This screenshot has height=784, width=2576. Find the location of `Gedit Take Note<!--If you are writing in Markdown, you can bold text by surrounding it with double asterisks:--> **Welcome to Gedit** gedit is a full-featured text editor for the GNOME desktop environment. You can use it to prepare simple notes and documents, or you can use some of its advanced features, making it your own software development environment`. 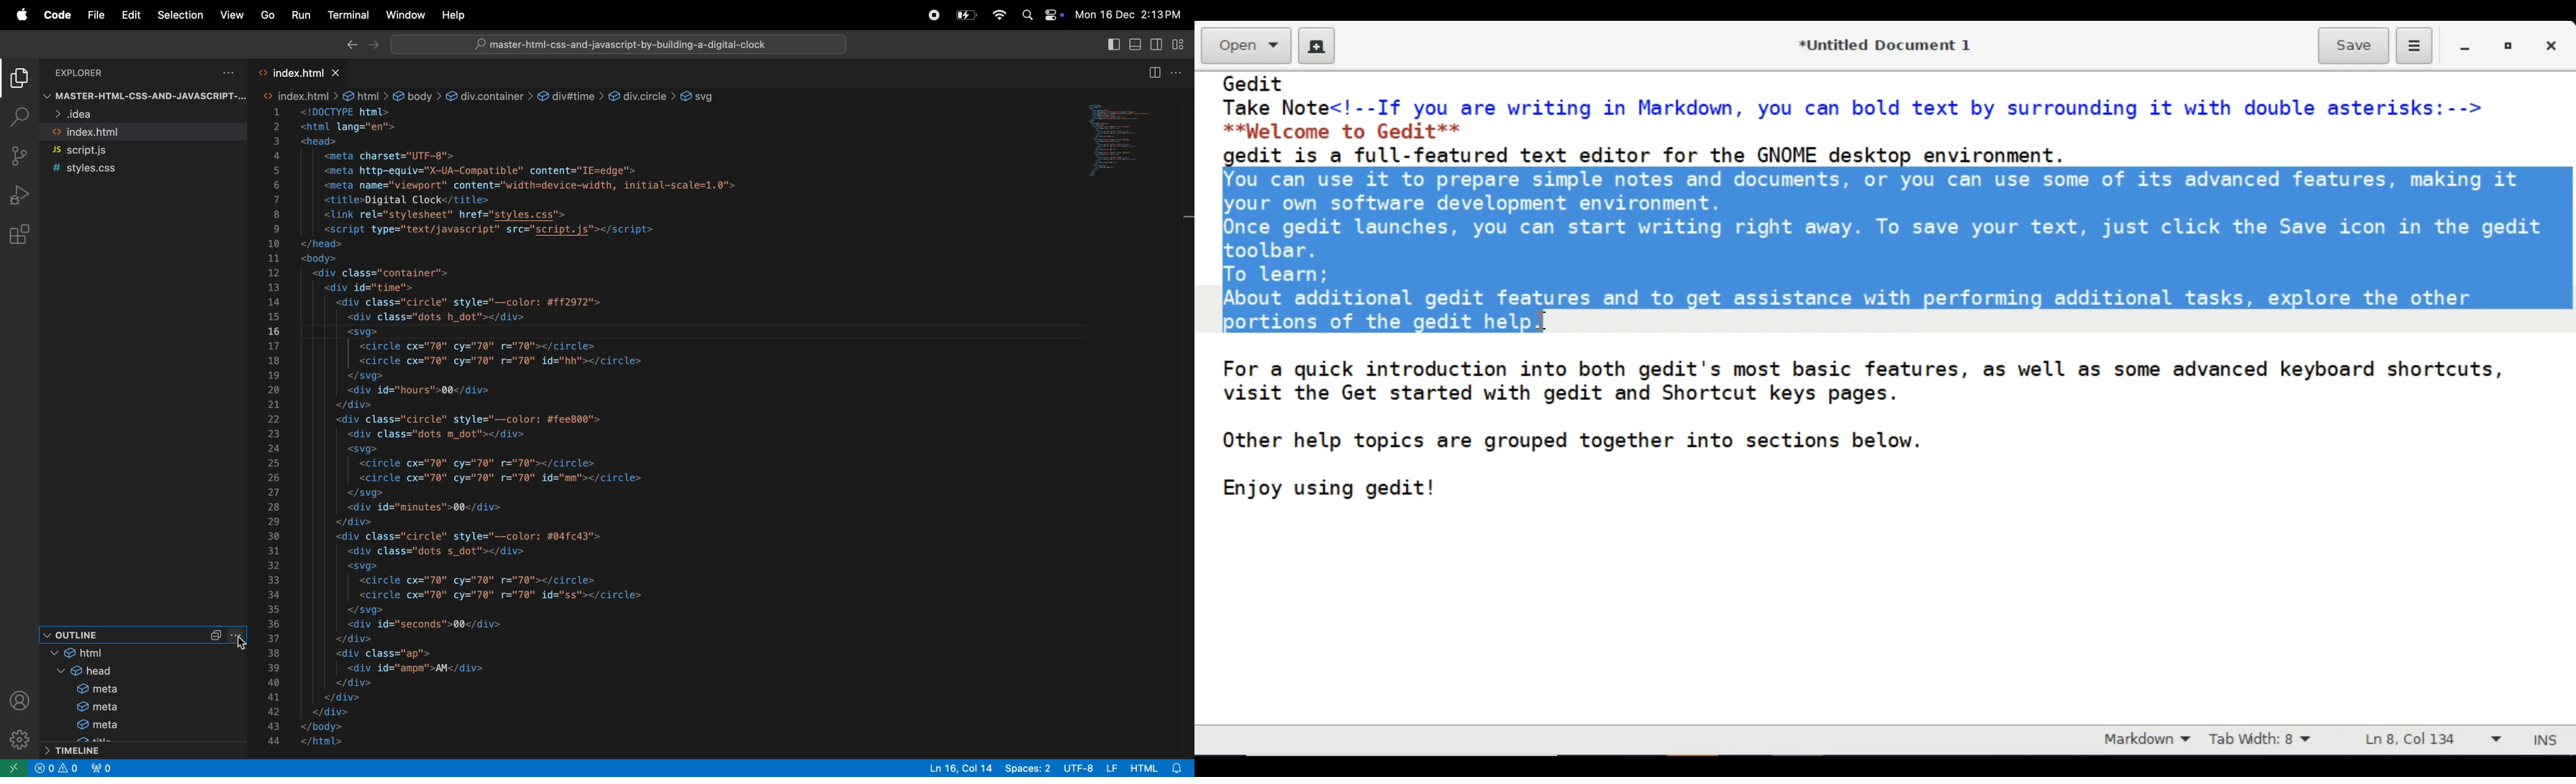

Gedit Take Note<!--If you are writing in Markdown, you can bold text by surrounding it with double asterisks:--> **Welcome to Gedit** gedit is a full-featured text editor for the GNOME desktop environment. You can use it to prepare simple notes and documents, or you can use some of its advanced features, making it your own software development environment is located at coordinates (1882, 399).